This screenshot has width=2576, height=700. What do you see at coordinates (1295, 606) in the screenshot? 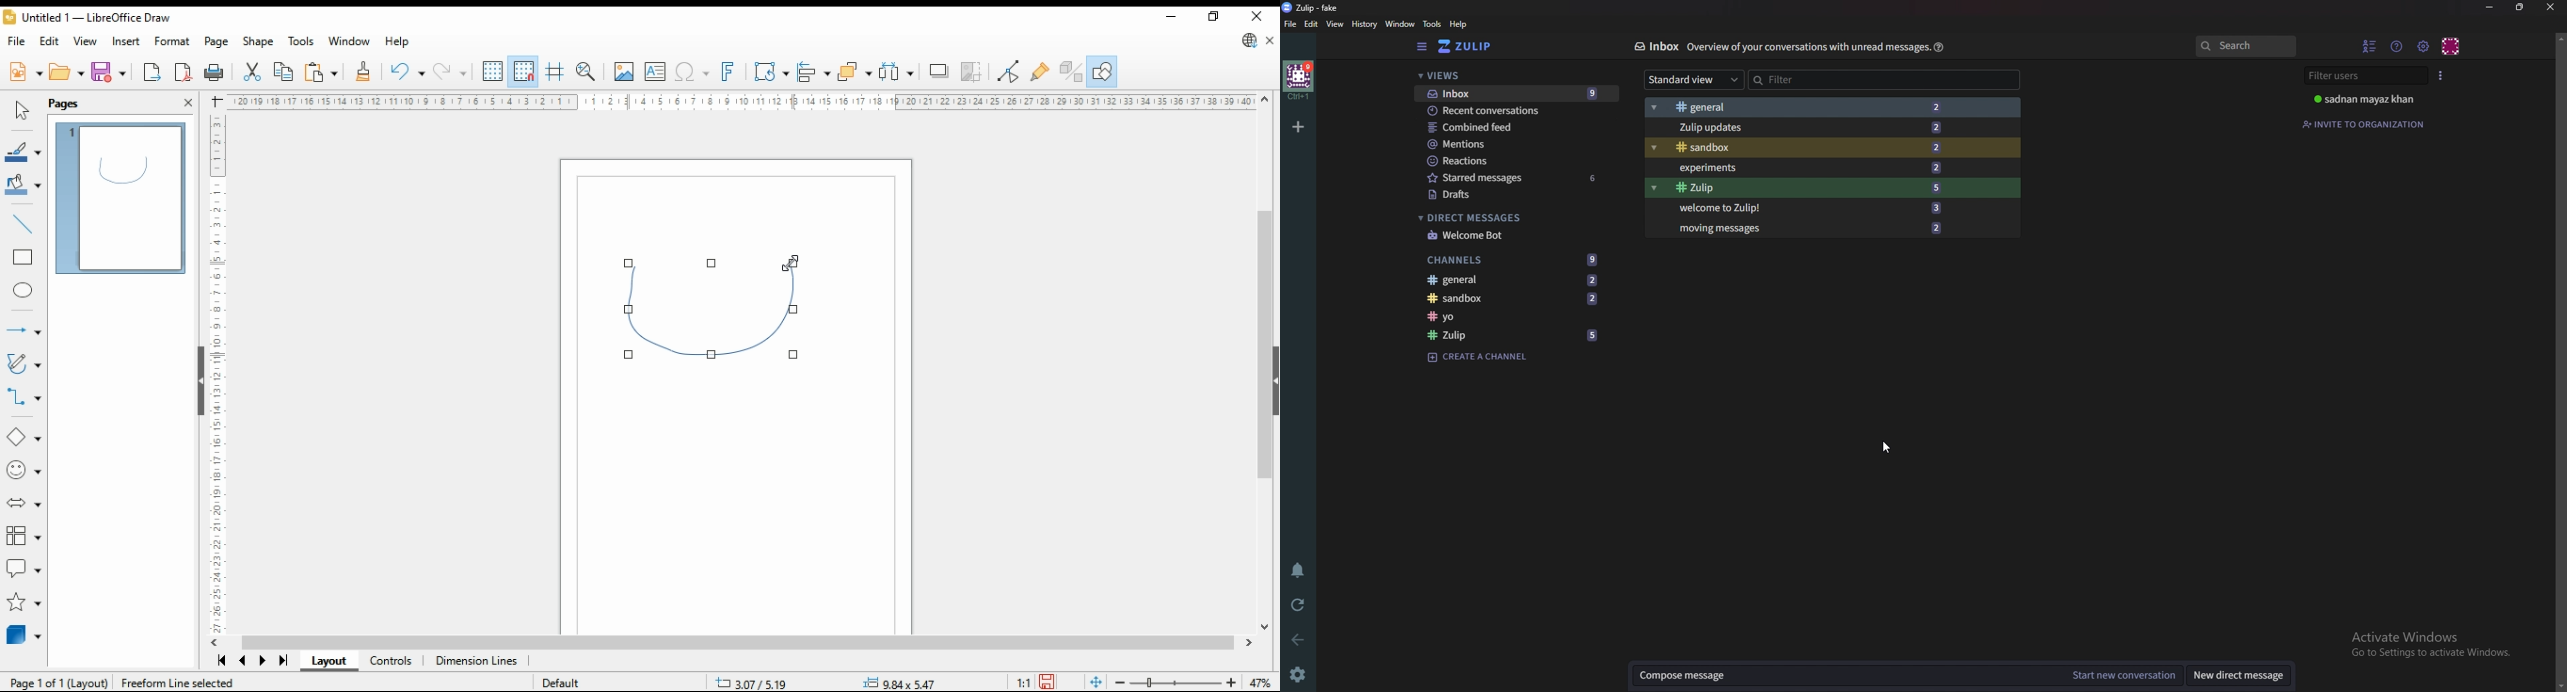
I see `Reload` at bounding box center [1295, 606].